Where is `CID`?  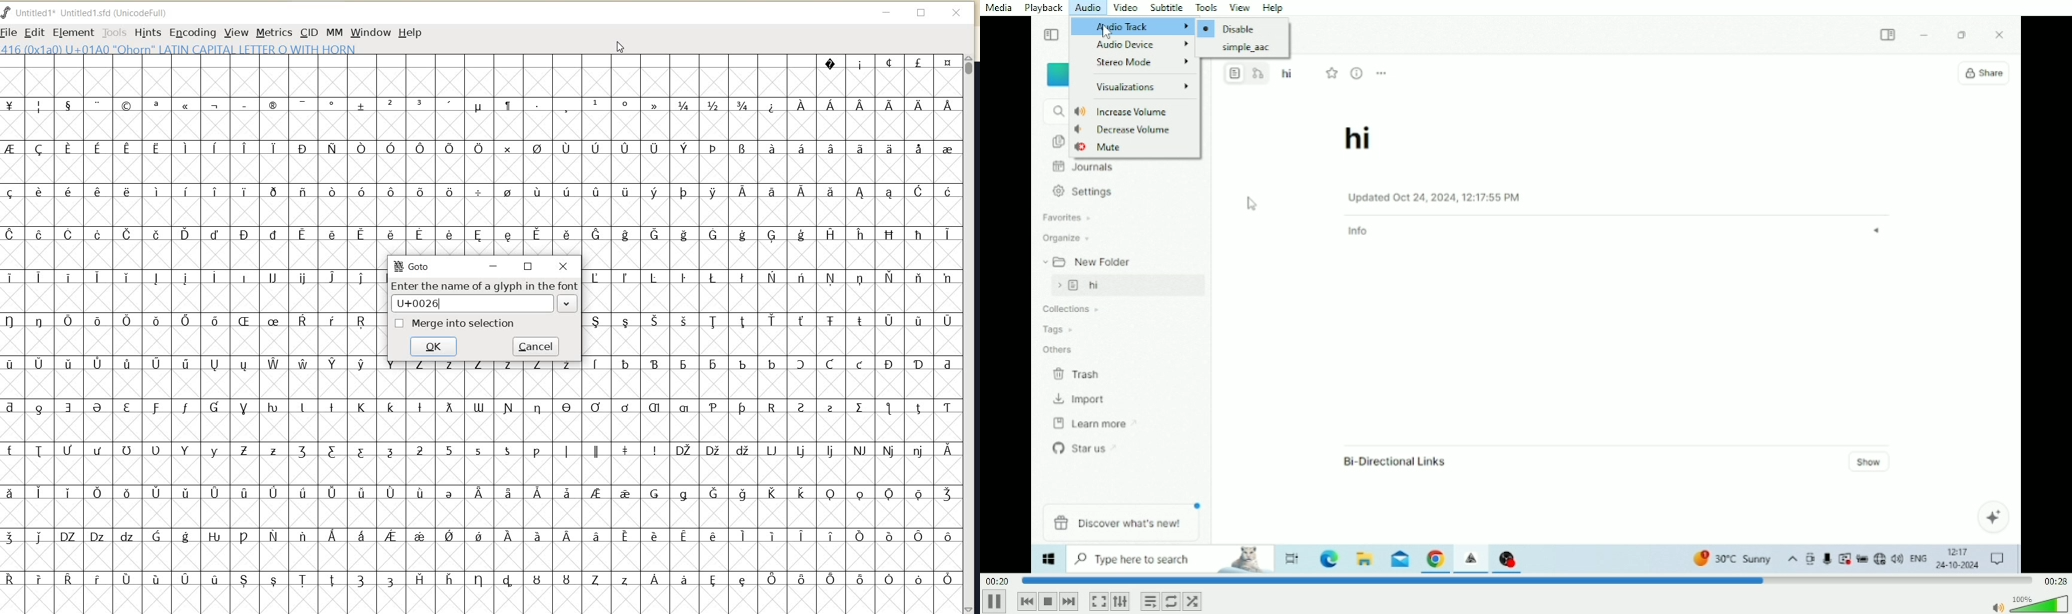 CID is located at coordinates (308, 32).